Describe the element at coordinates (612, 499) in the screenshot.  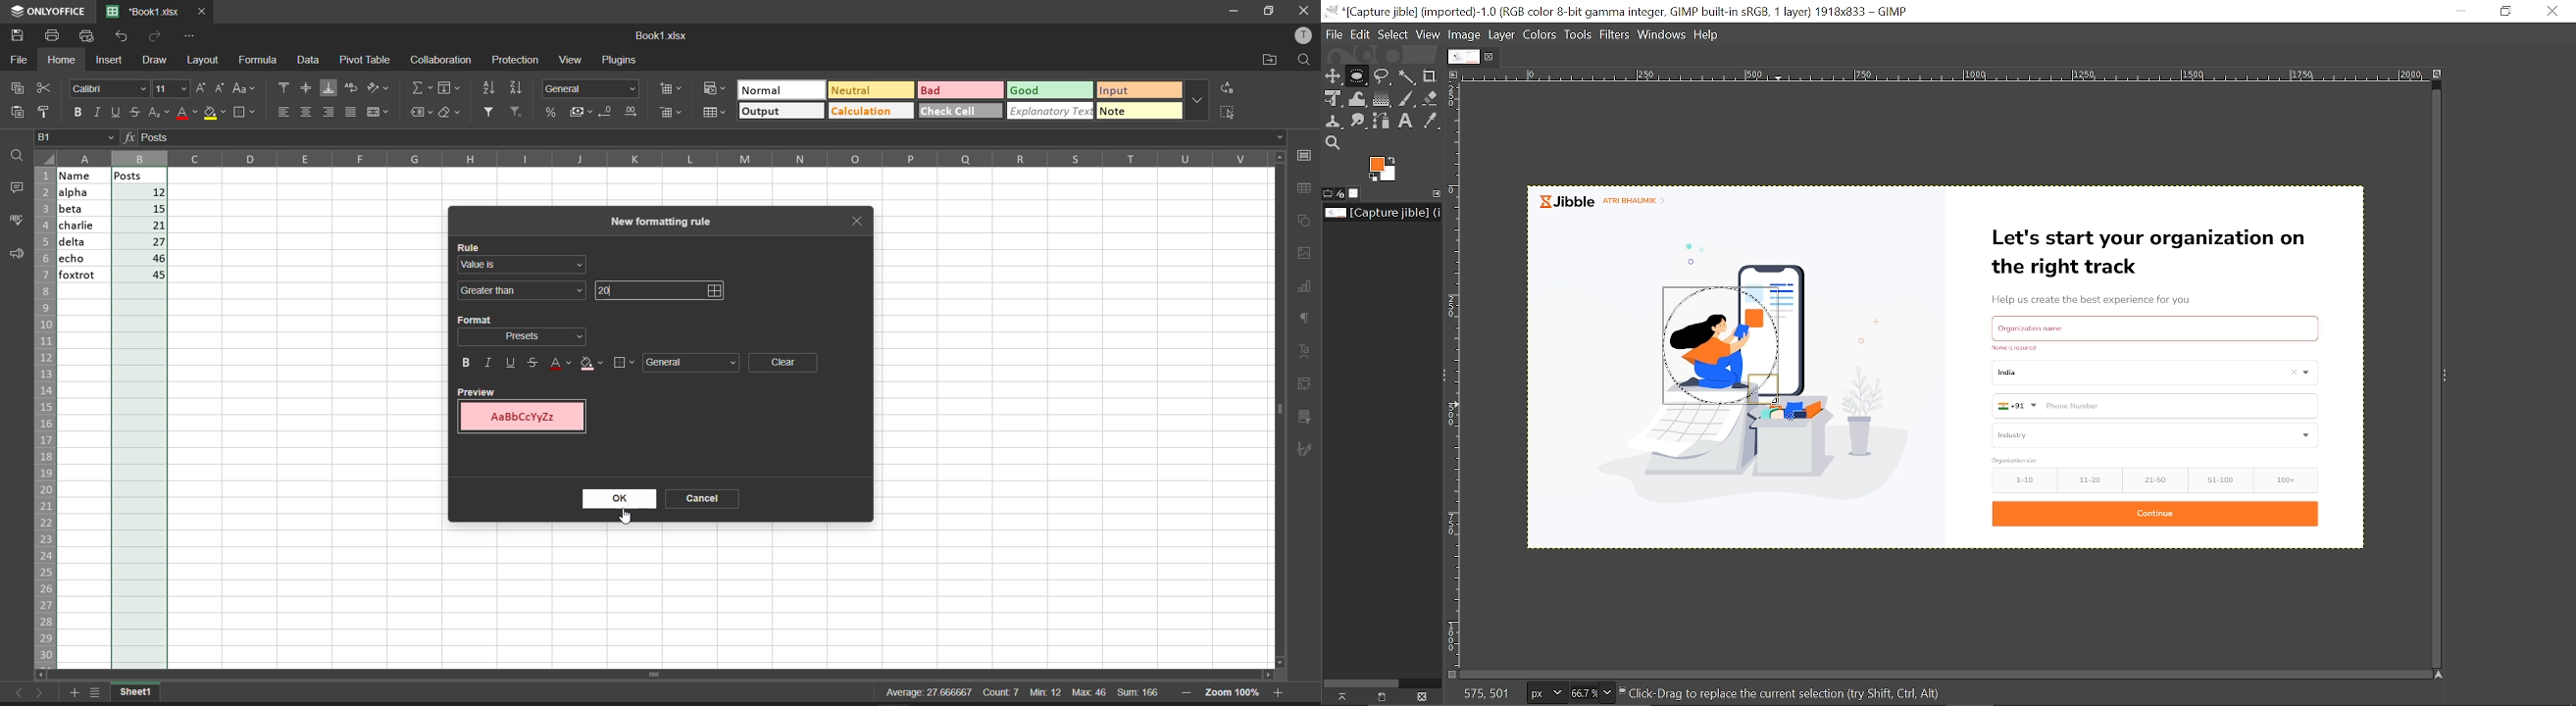
I see `ok` at that location.